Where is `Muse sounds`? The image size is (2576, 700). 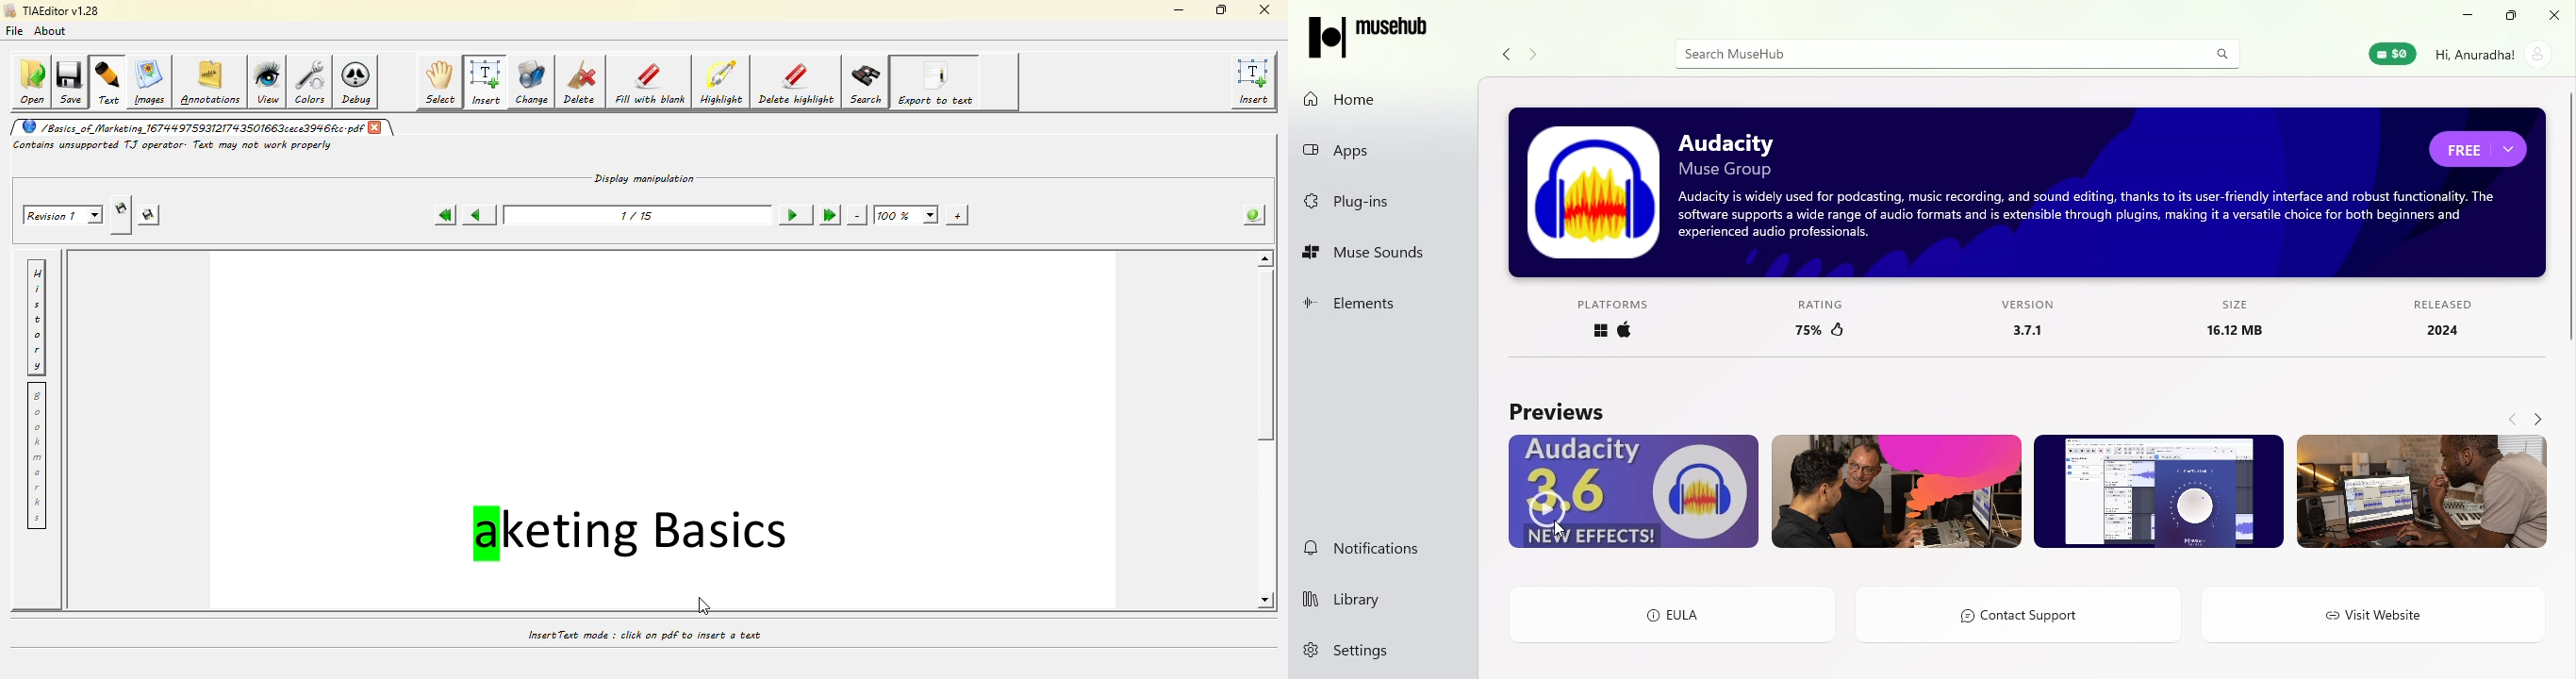
Muse sounds is located at coordinates (1388, 256).